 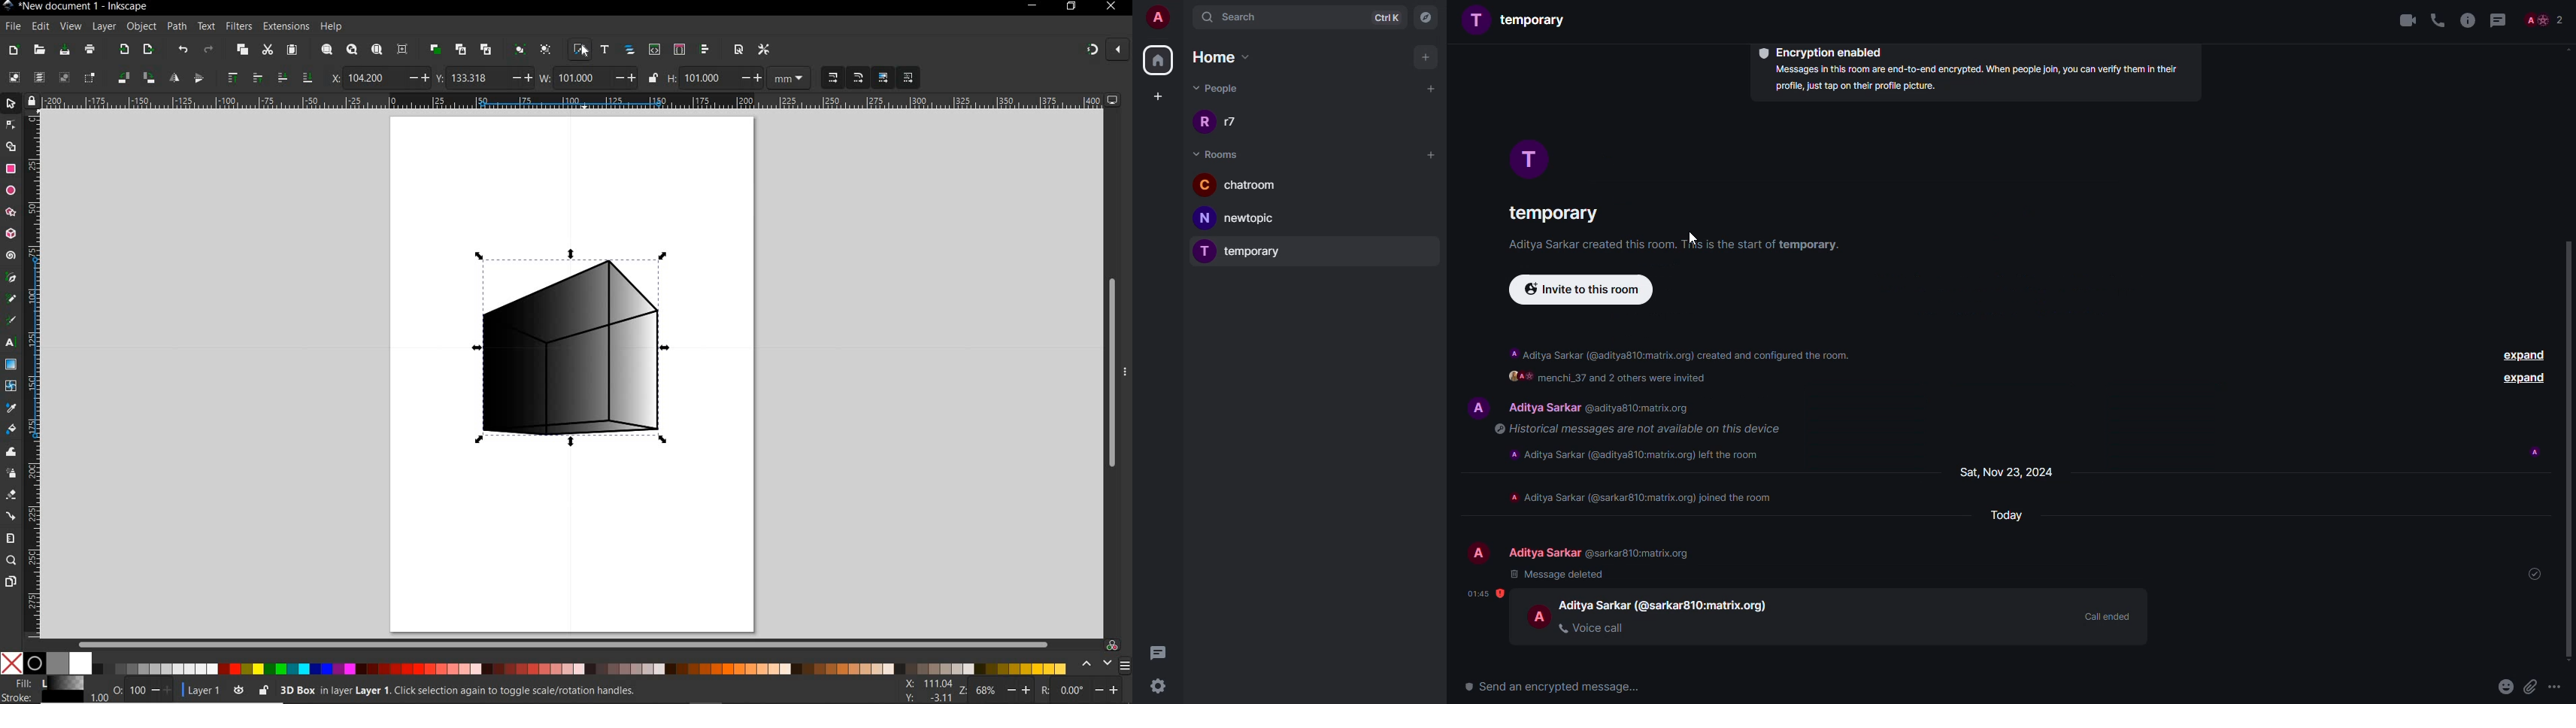 What do you see at coordinates (1159, 60) in the screenshot?
I see `home` at bounding box center [1159, 60].